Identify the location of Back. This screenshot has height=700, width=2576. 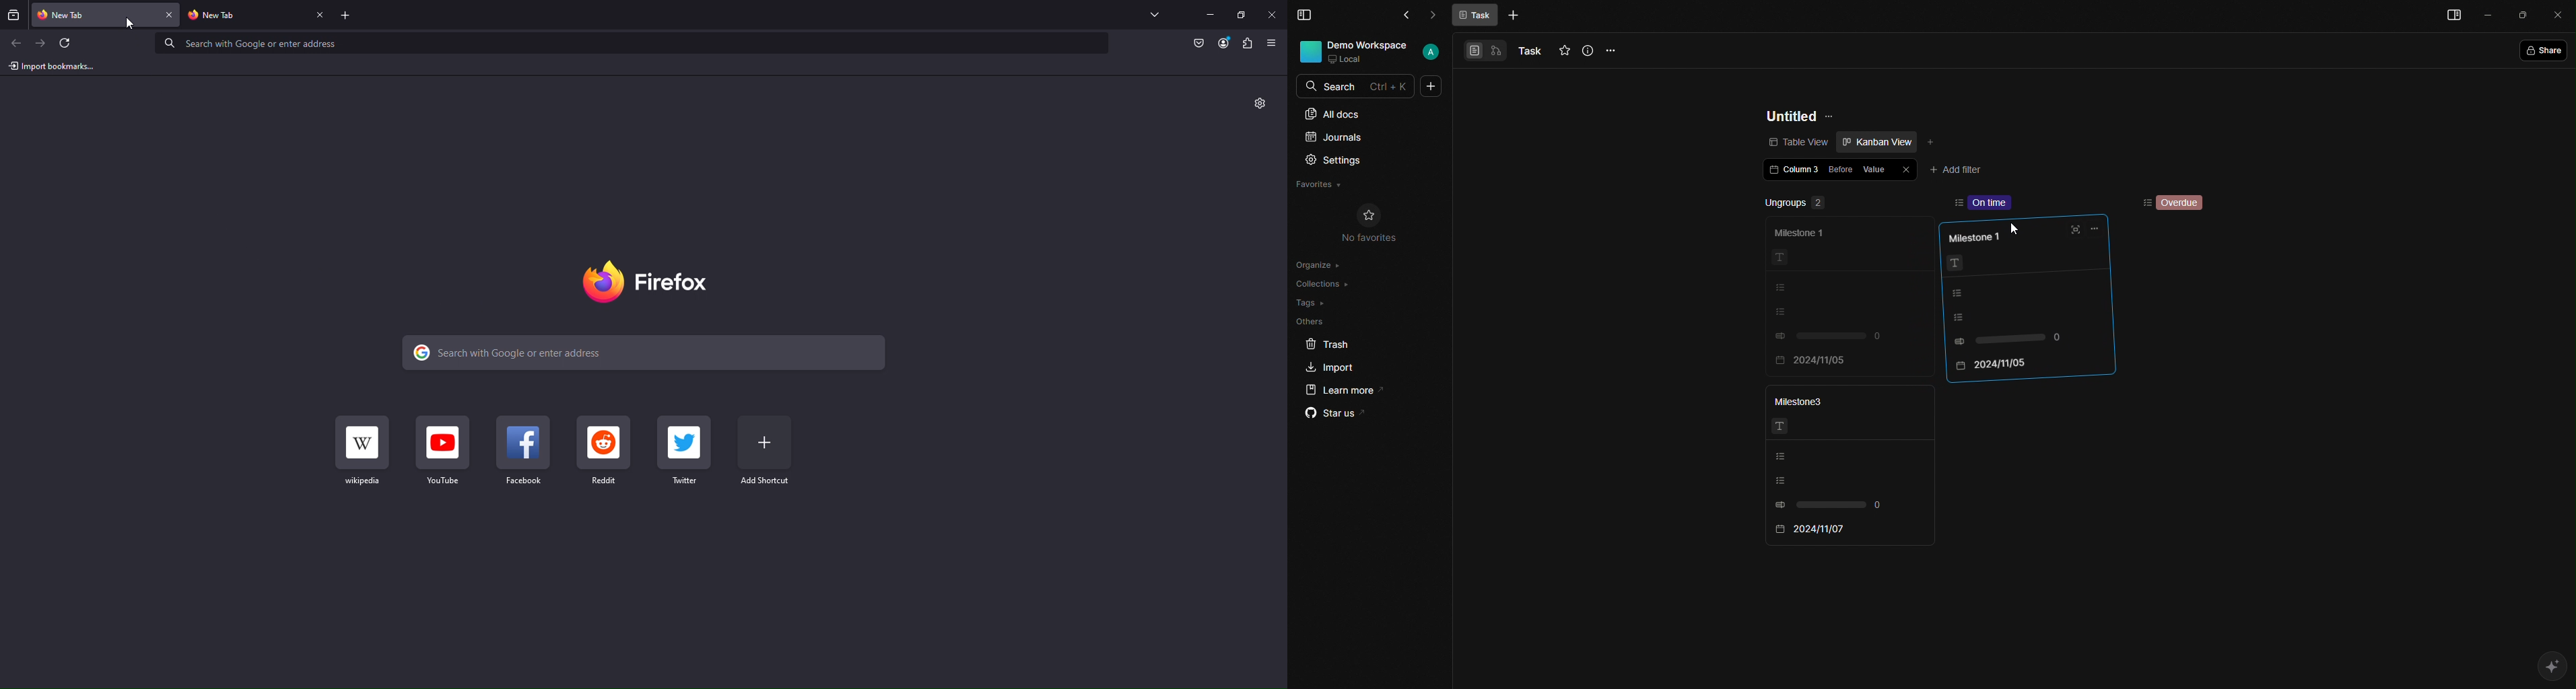
(15, 43).